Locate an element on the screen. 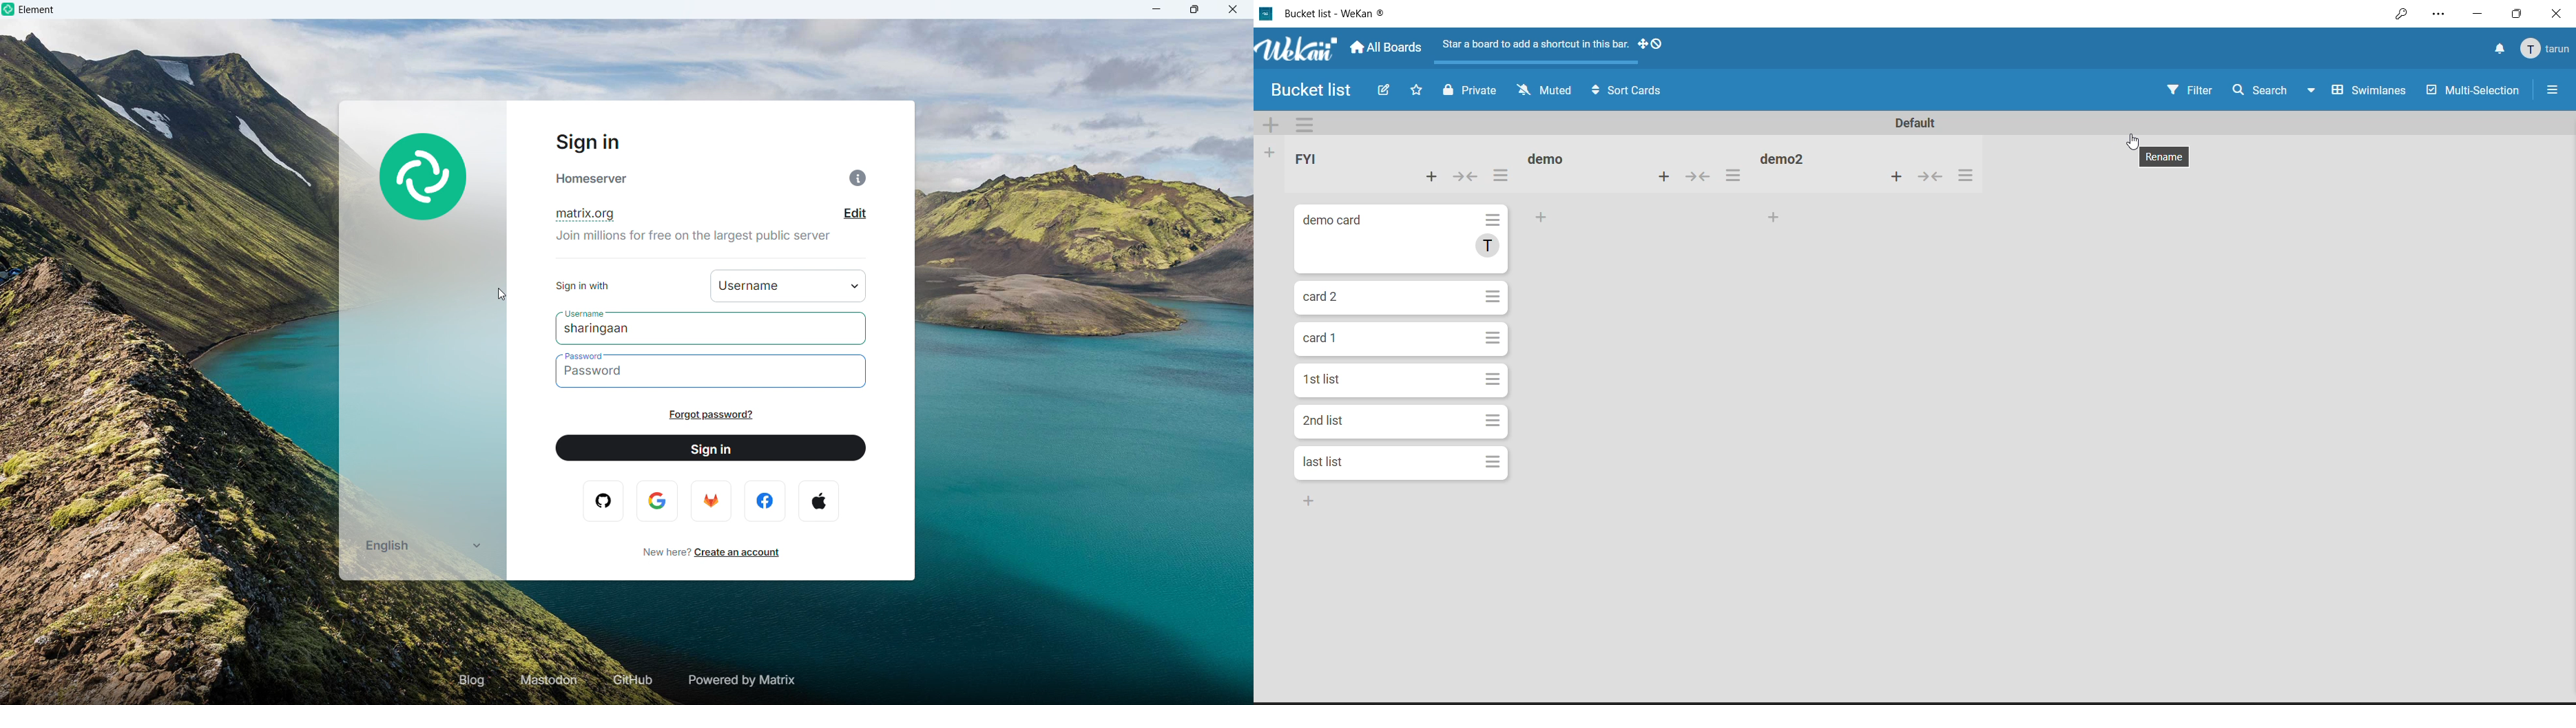 The width and height of the screenshot is (2576, 728). settings and more is located at coordinates (2438, 15).